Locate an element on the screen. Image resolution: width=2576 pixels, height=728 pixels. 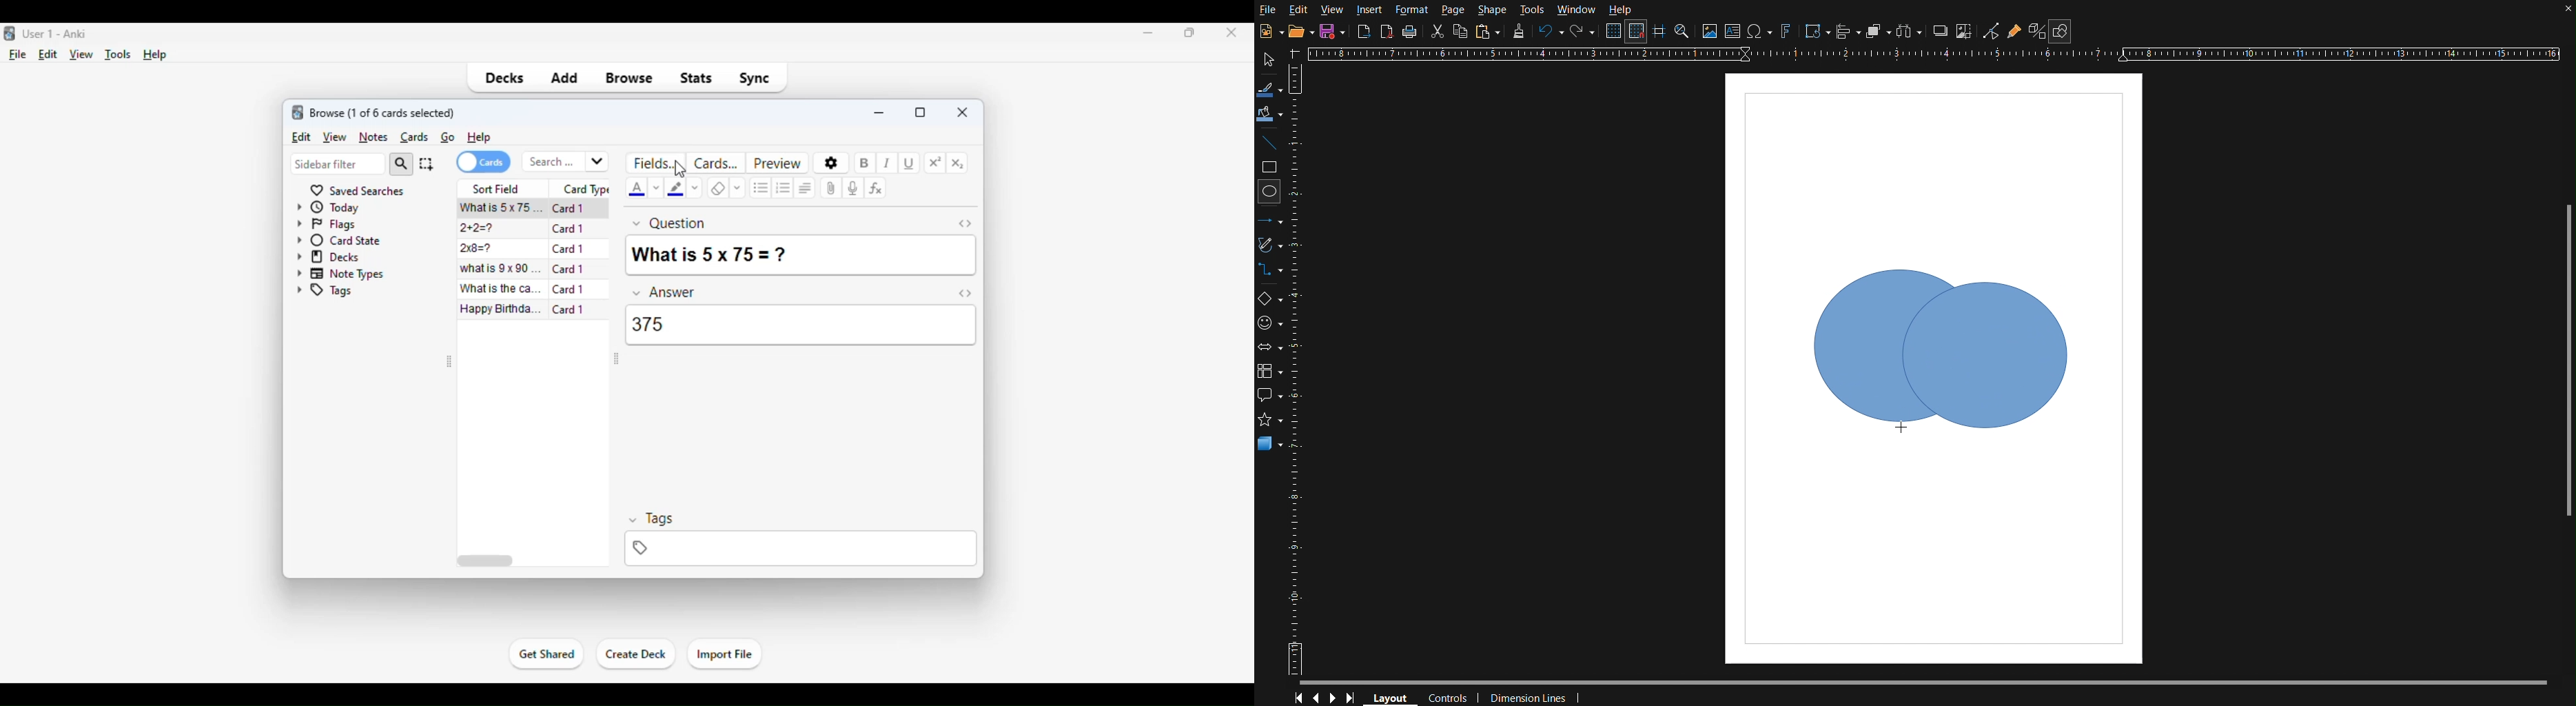
Line and Arrows is located at coordinates (1270, 221).